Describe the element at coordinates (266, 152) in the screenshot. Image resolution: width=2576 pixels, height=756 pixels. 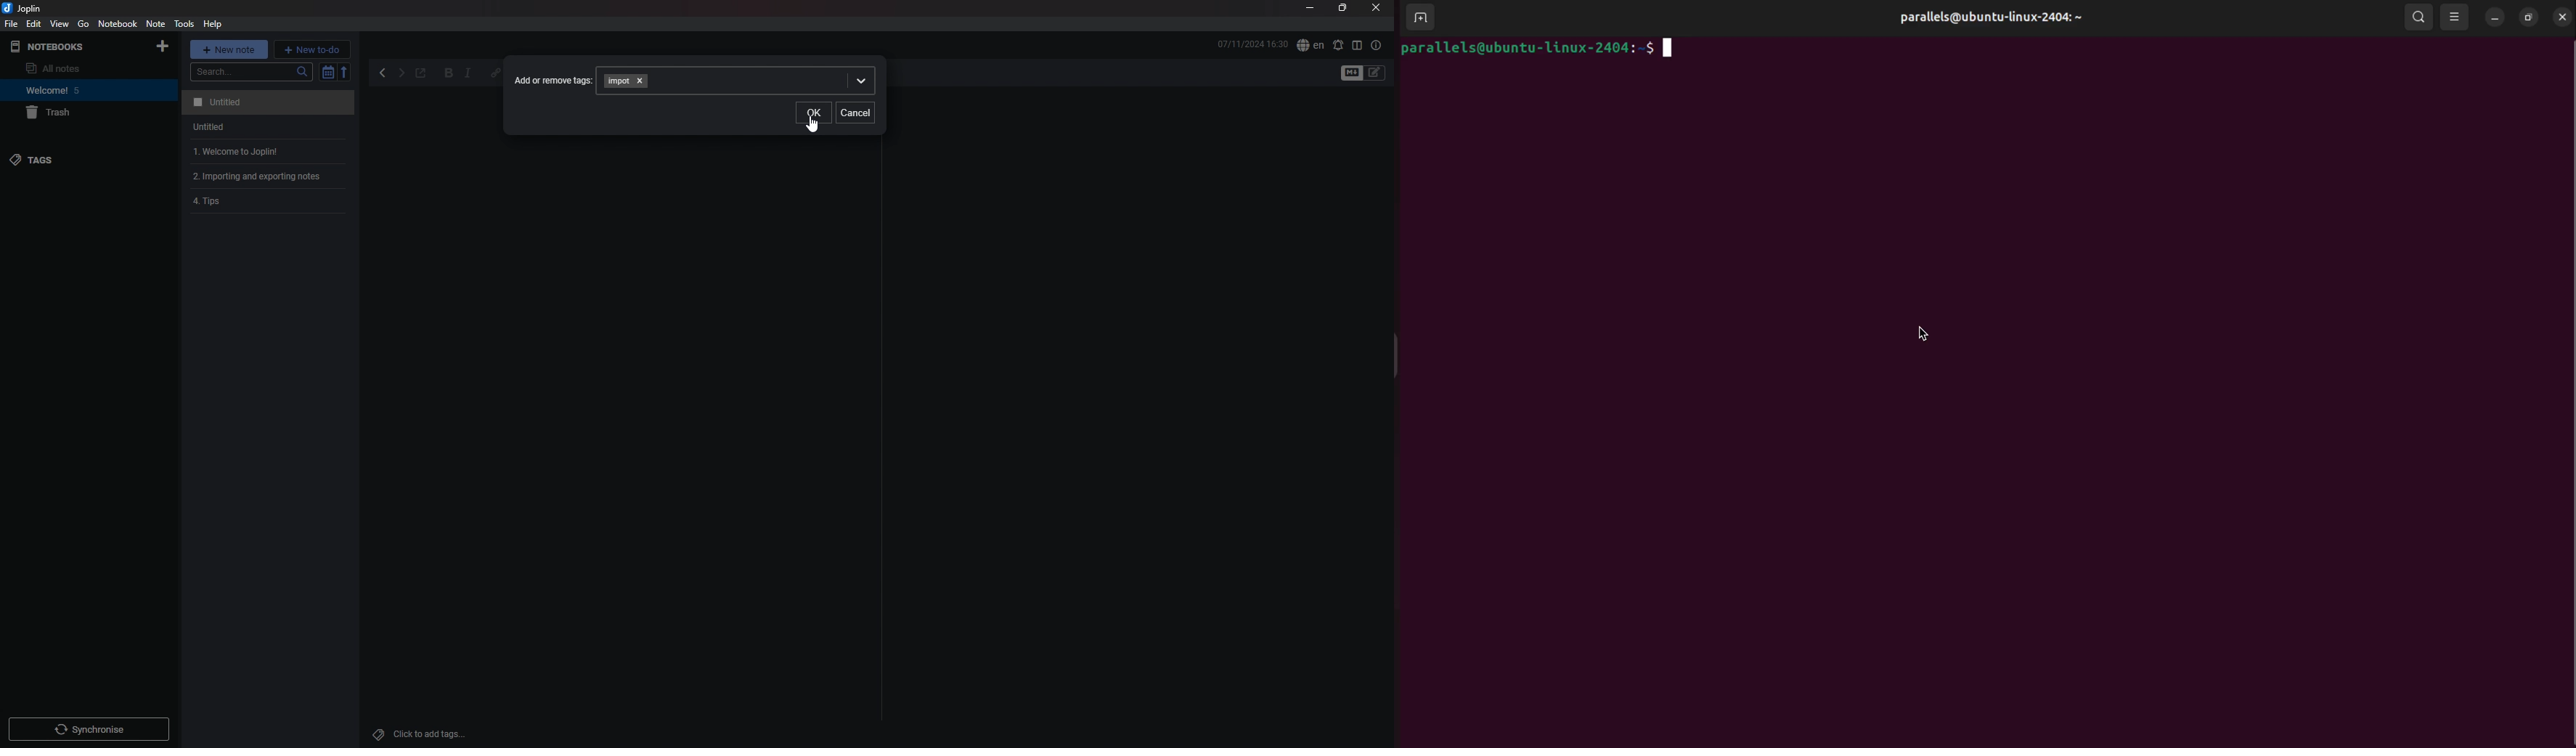
I see `note` at that location.